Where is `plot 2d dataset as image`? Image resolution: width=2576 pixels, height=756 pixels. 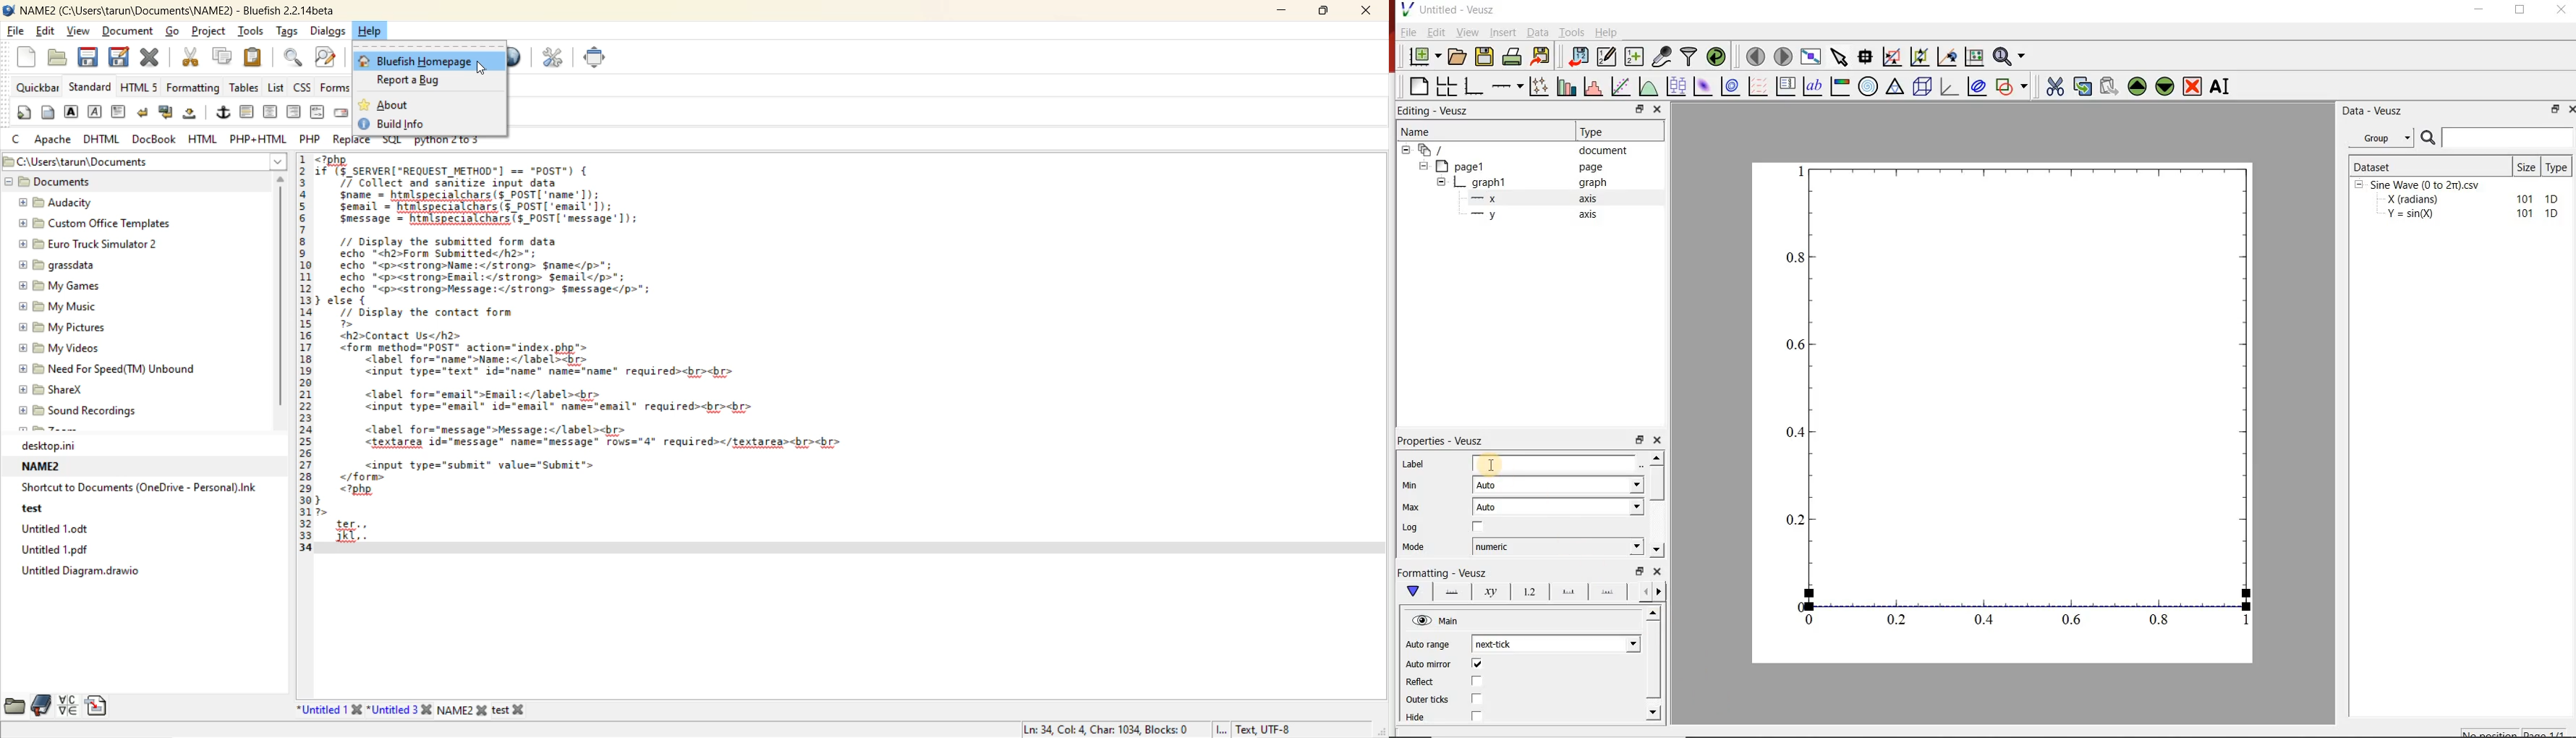
plot 2d dataset as image is located at coordinates (1703, 86).